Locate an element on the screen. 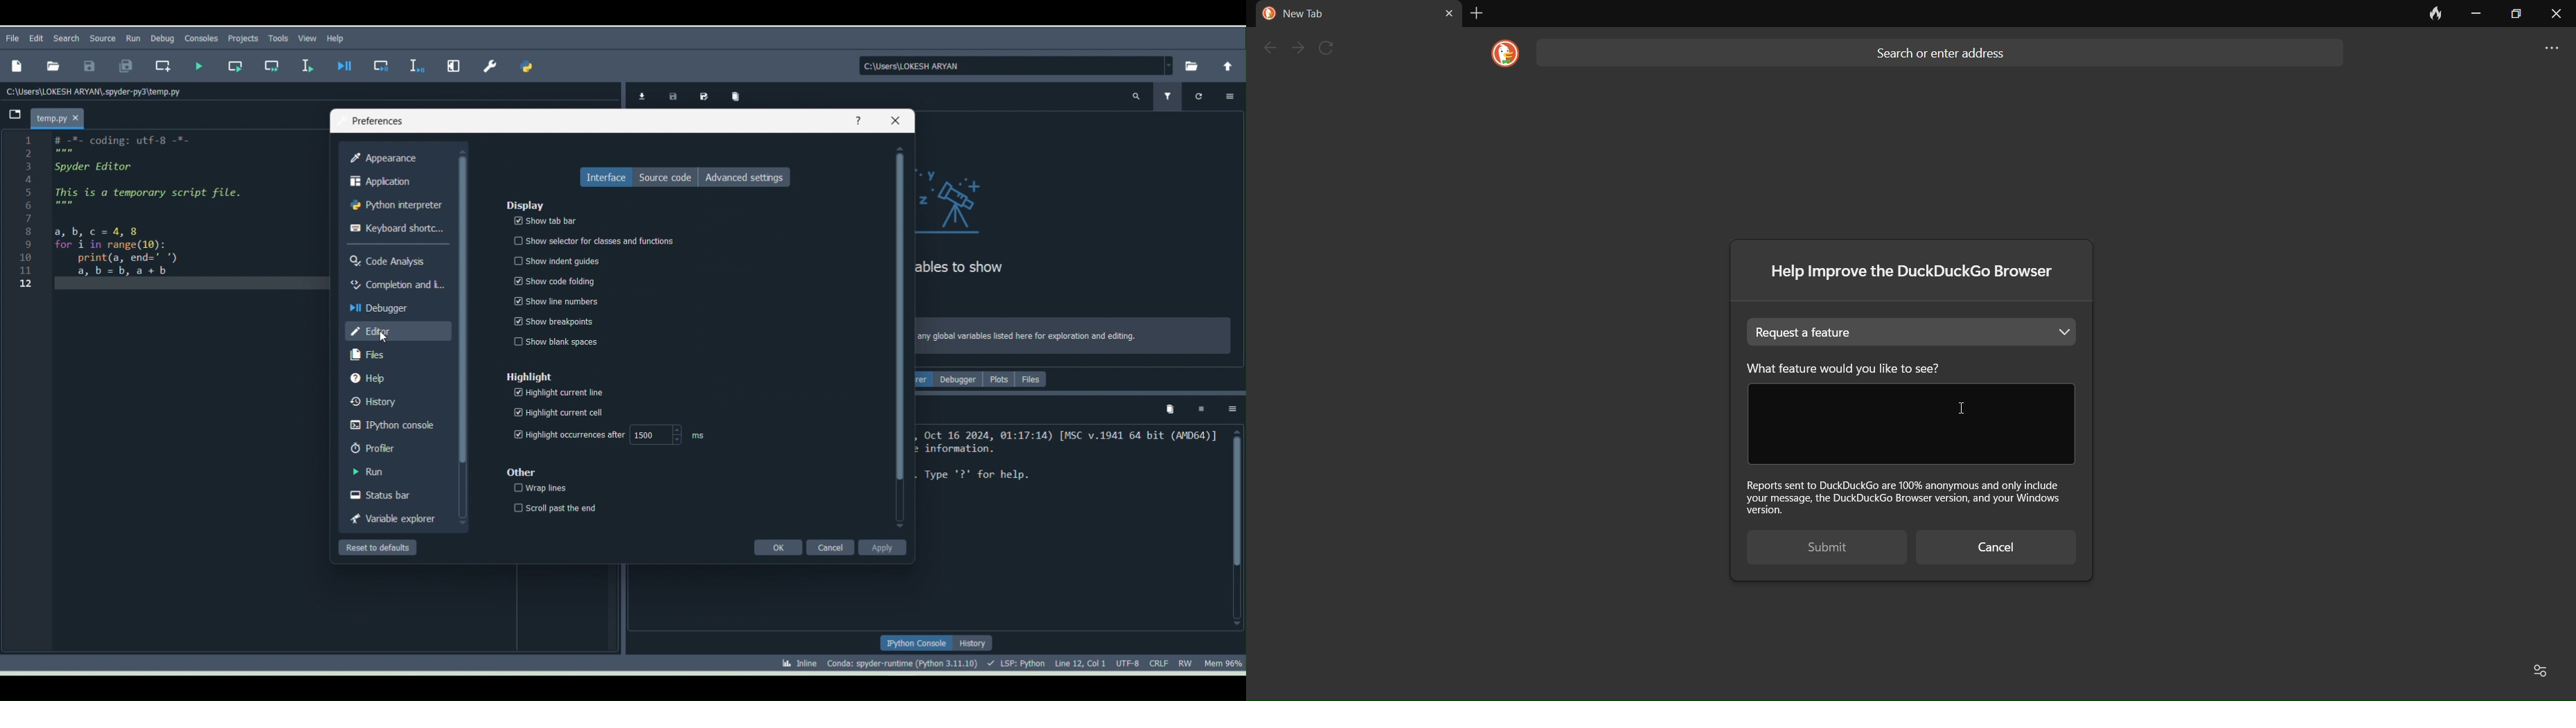  Keyboard shortcuts is located at coordinates (397, 228).